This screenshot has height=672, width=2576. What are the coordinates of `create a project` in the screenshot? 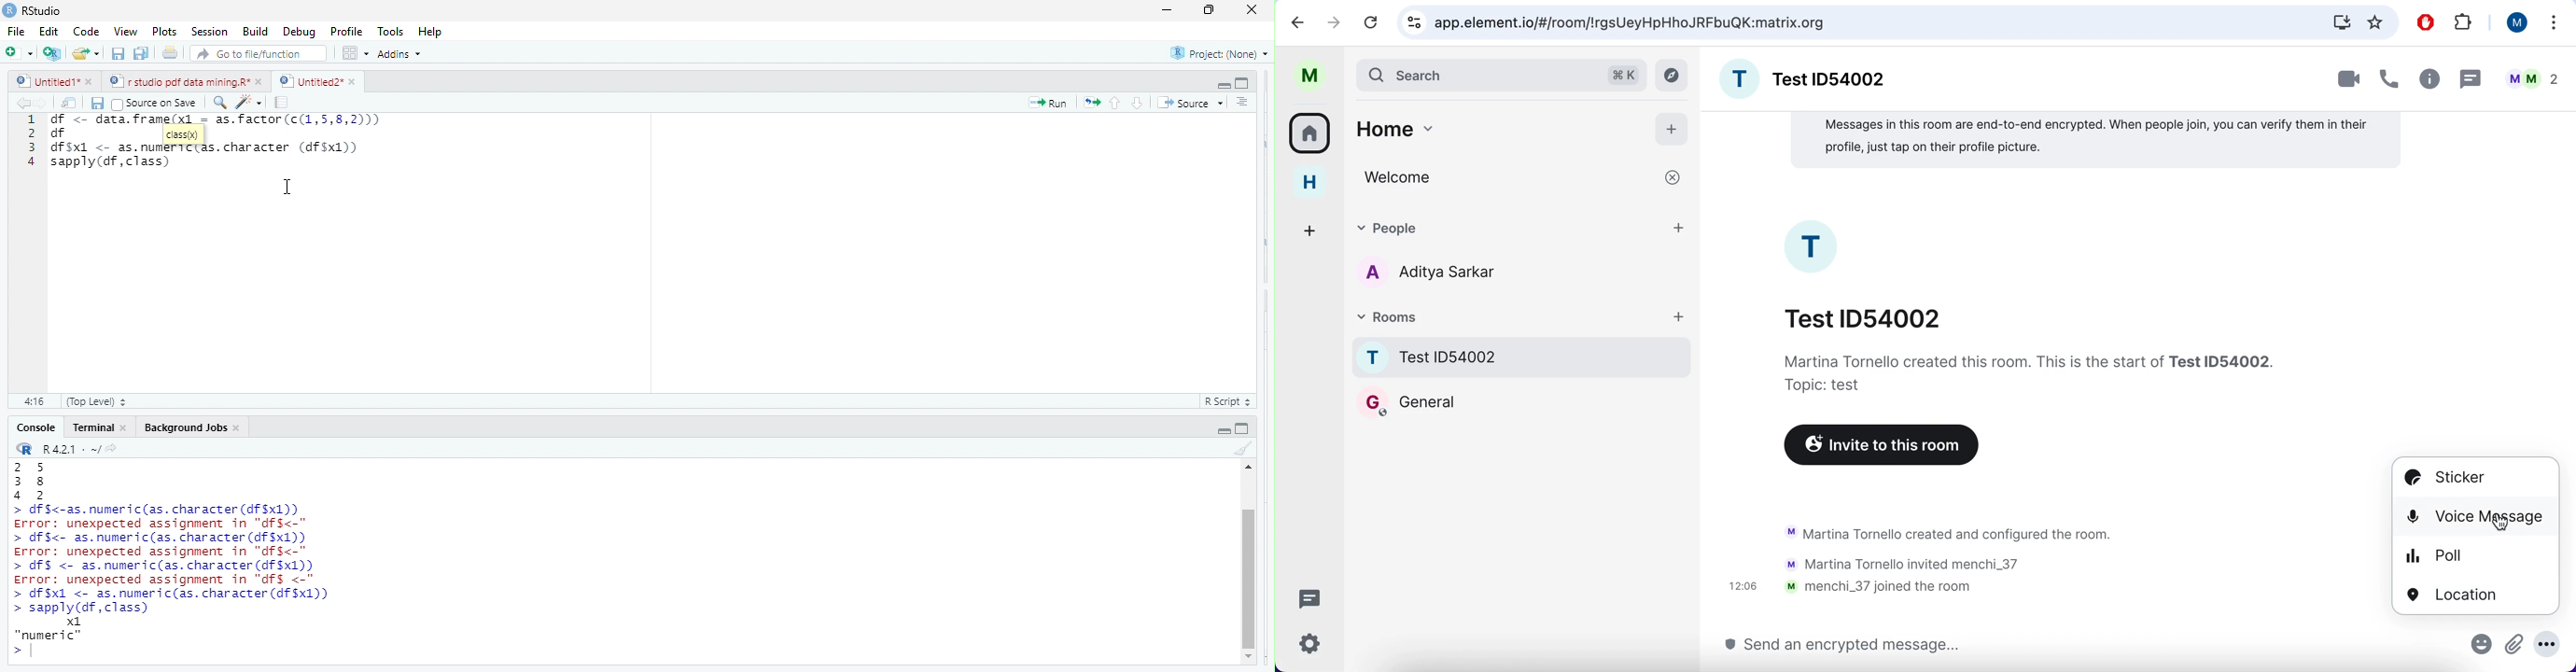 It's located at (52, 54).